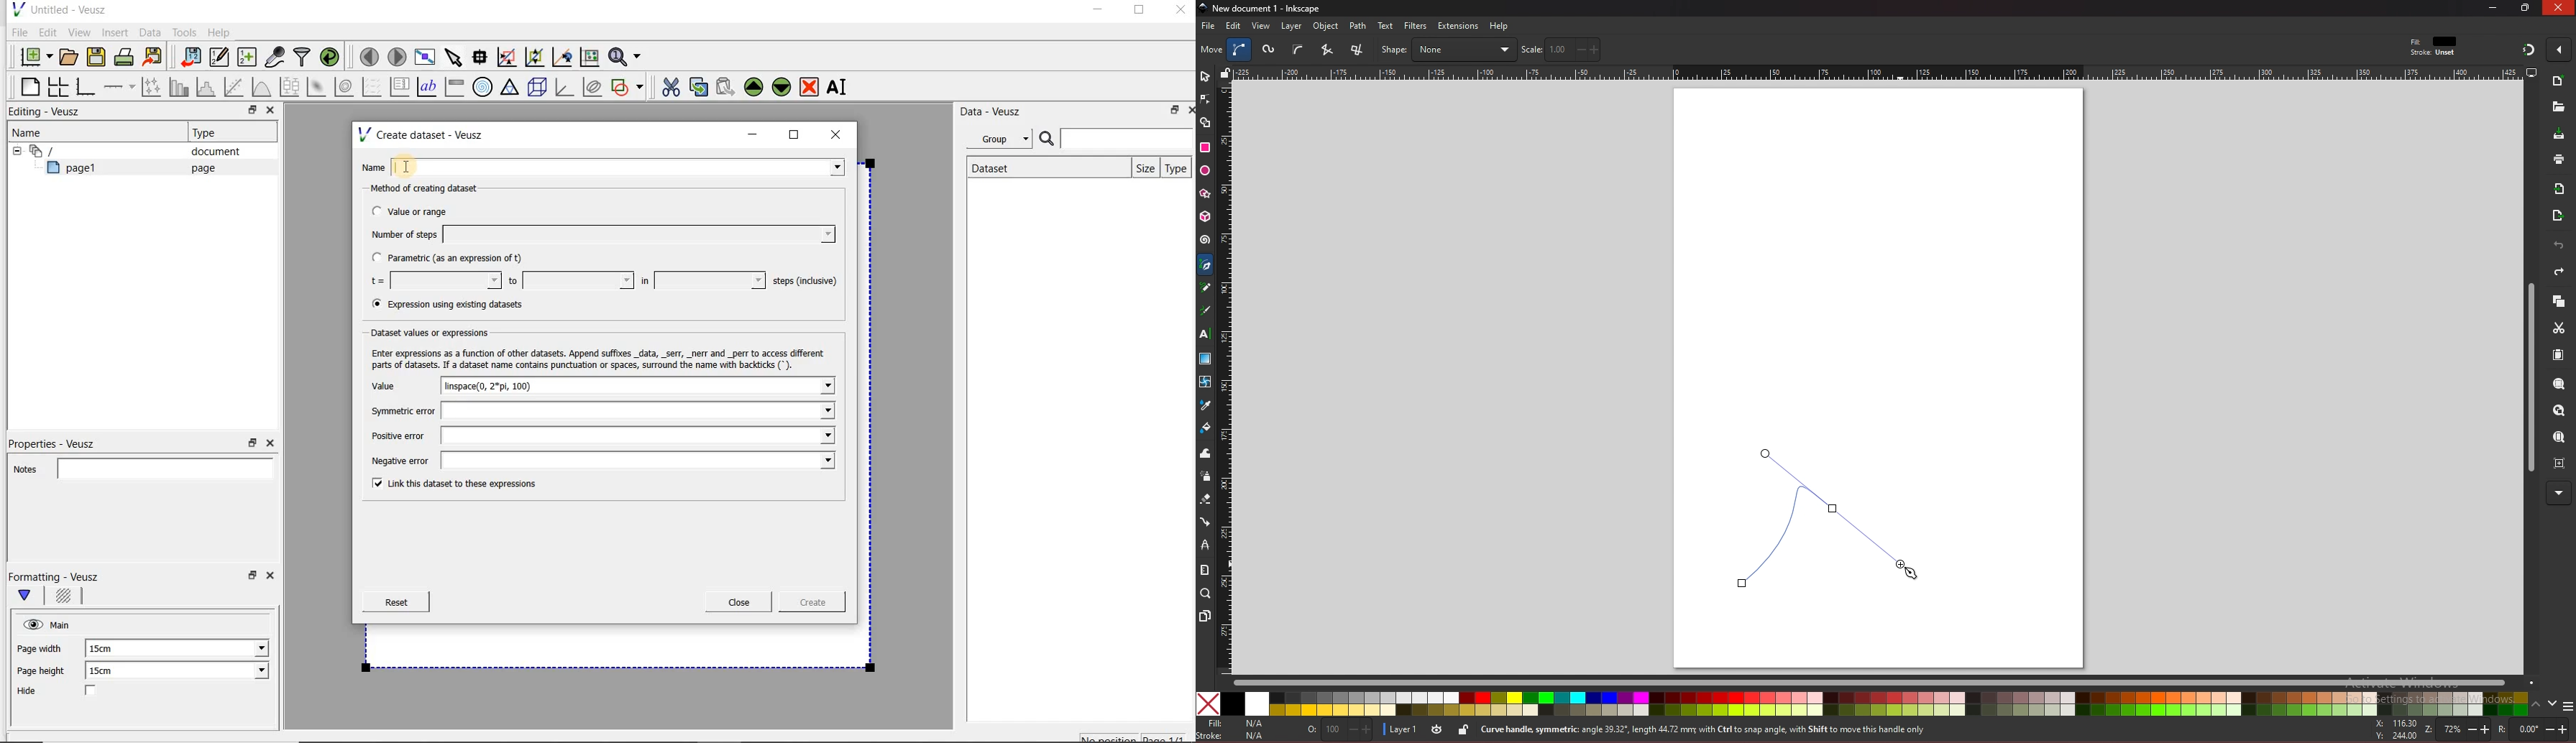  What do you see at coordinates (795, 135) in the screenshot?
I see `maximize` at bounding box center [795, 135].